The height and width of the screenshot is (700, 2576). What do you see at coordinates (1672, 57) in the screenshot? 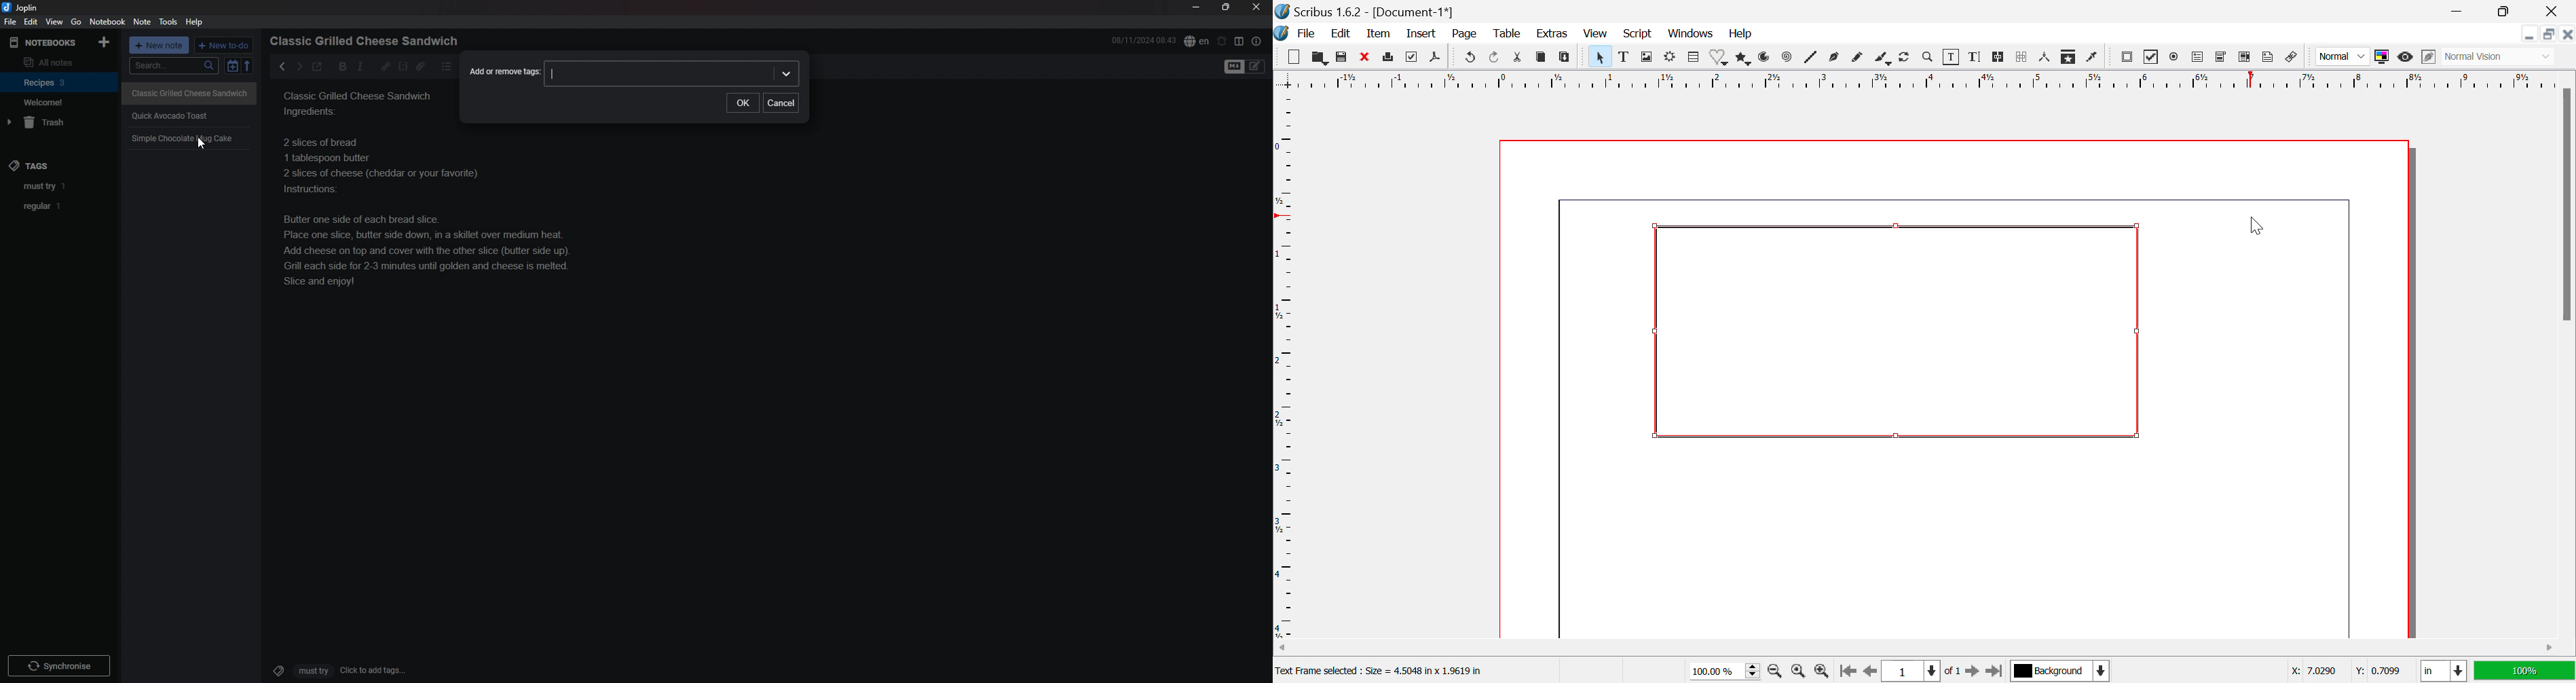
I see `Render Frame` at bounding box center [1672, 57].